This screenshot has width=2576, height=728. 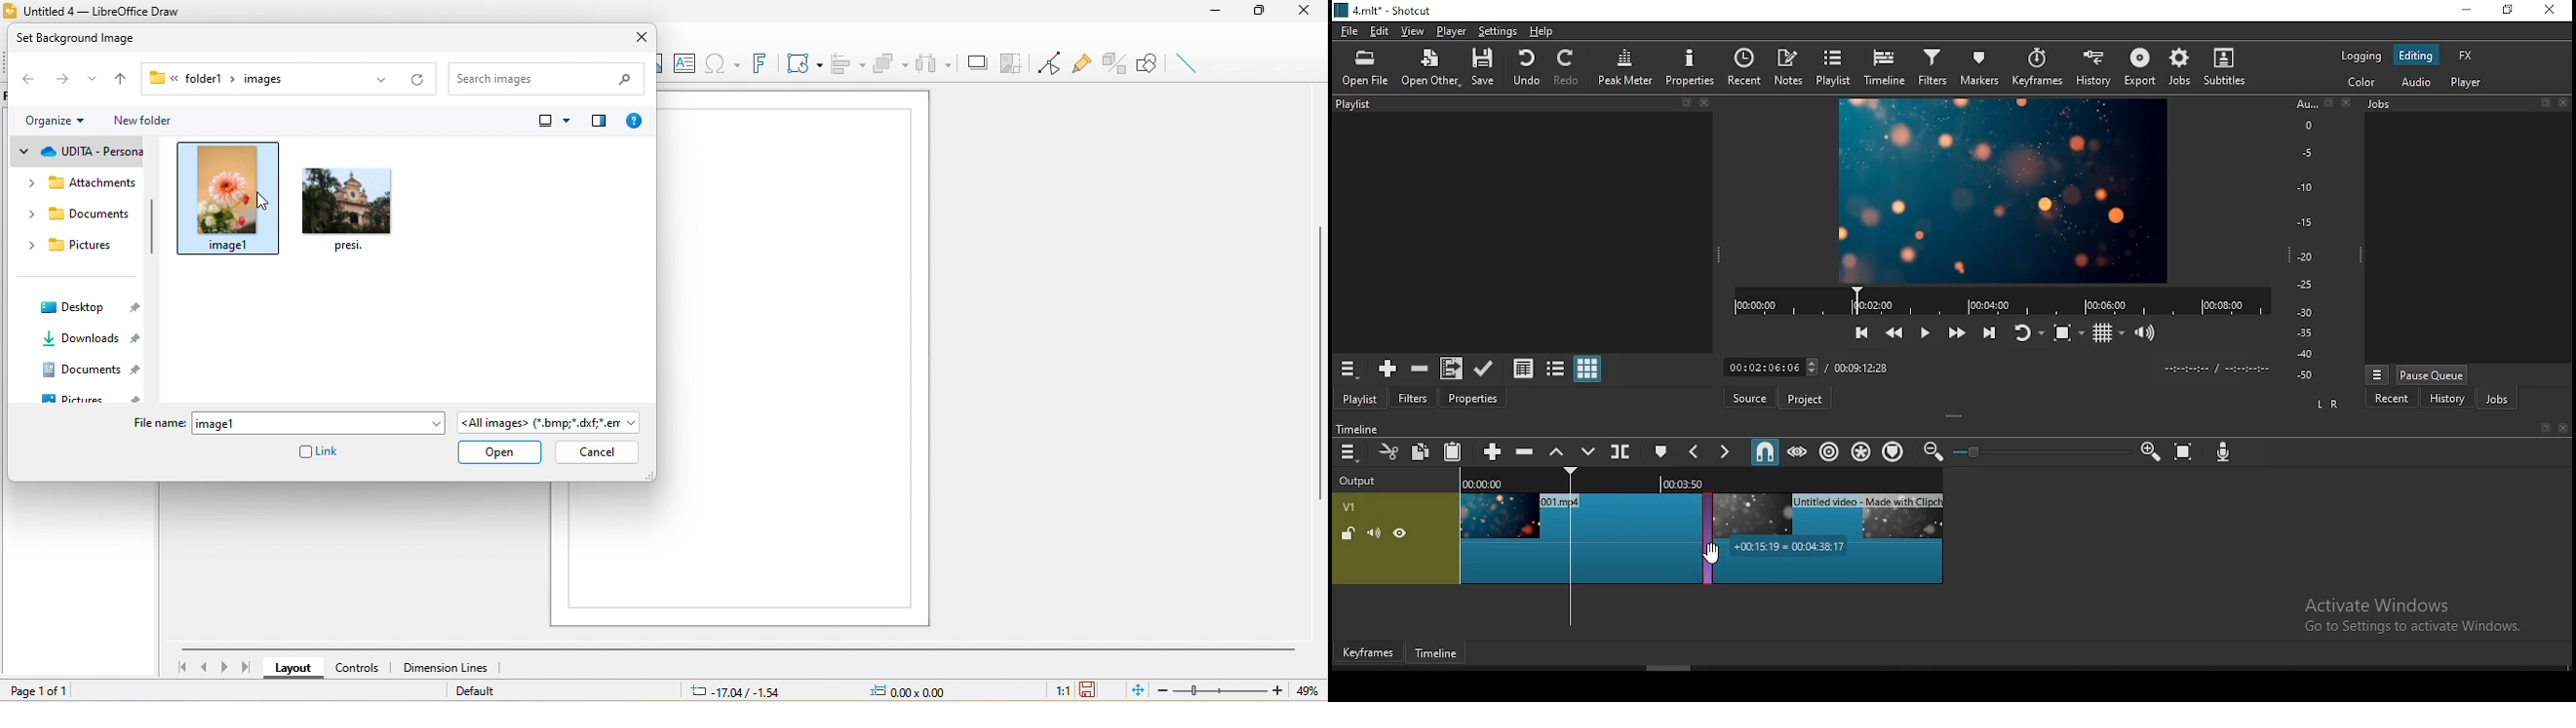 I want to click on record audio, so click(x=2223, y=452).